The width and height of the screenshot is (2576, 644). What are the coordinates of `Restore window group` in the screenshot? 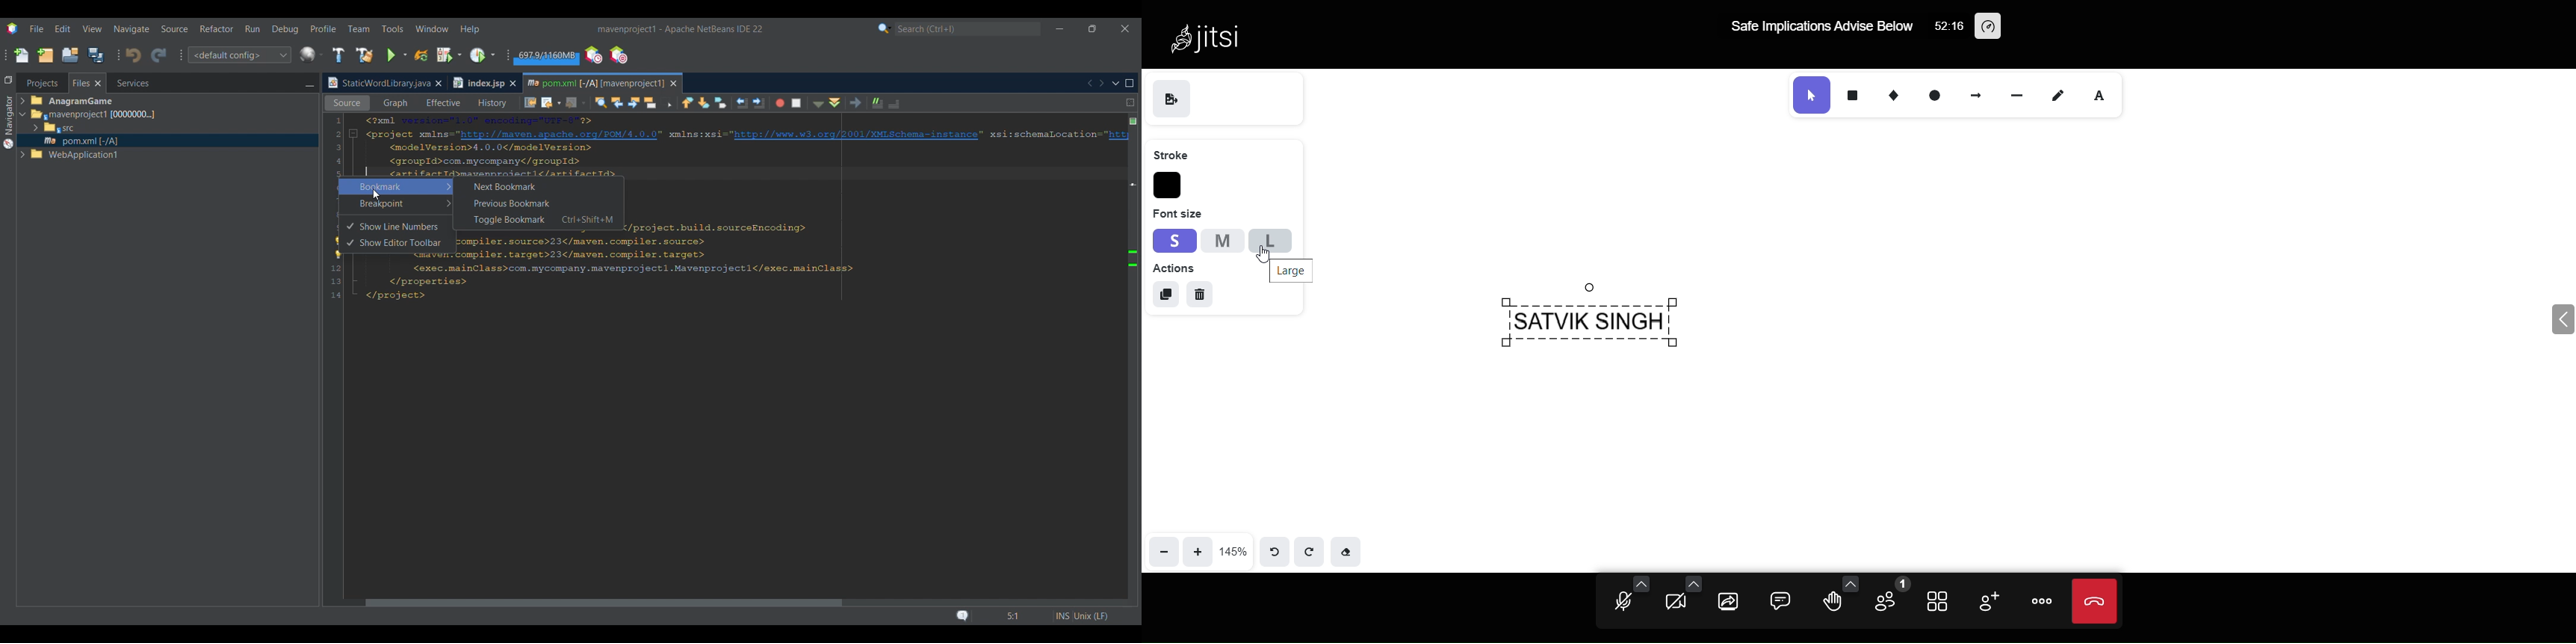 It's located at (8, 79).